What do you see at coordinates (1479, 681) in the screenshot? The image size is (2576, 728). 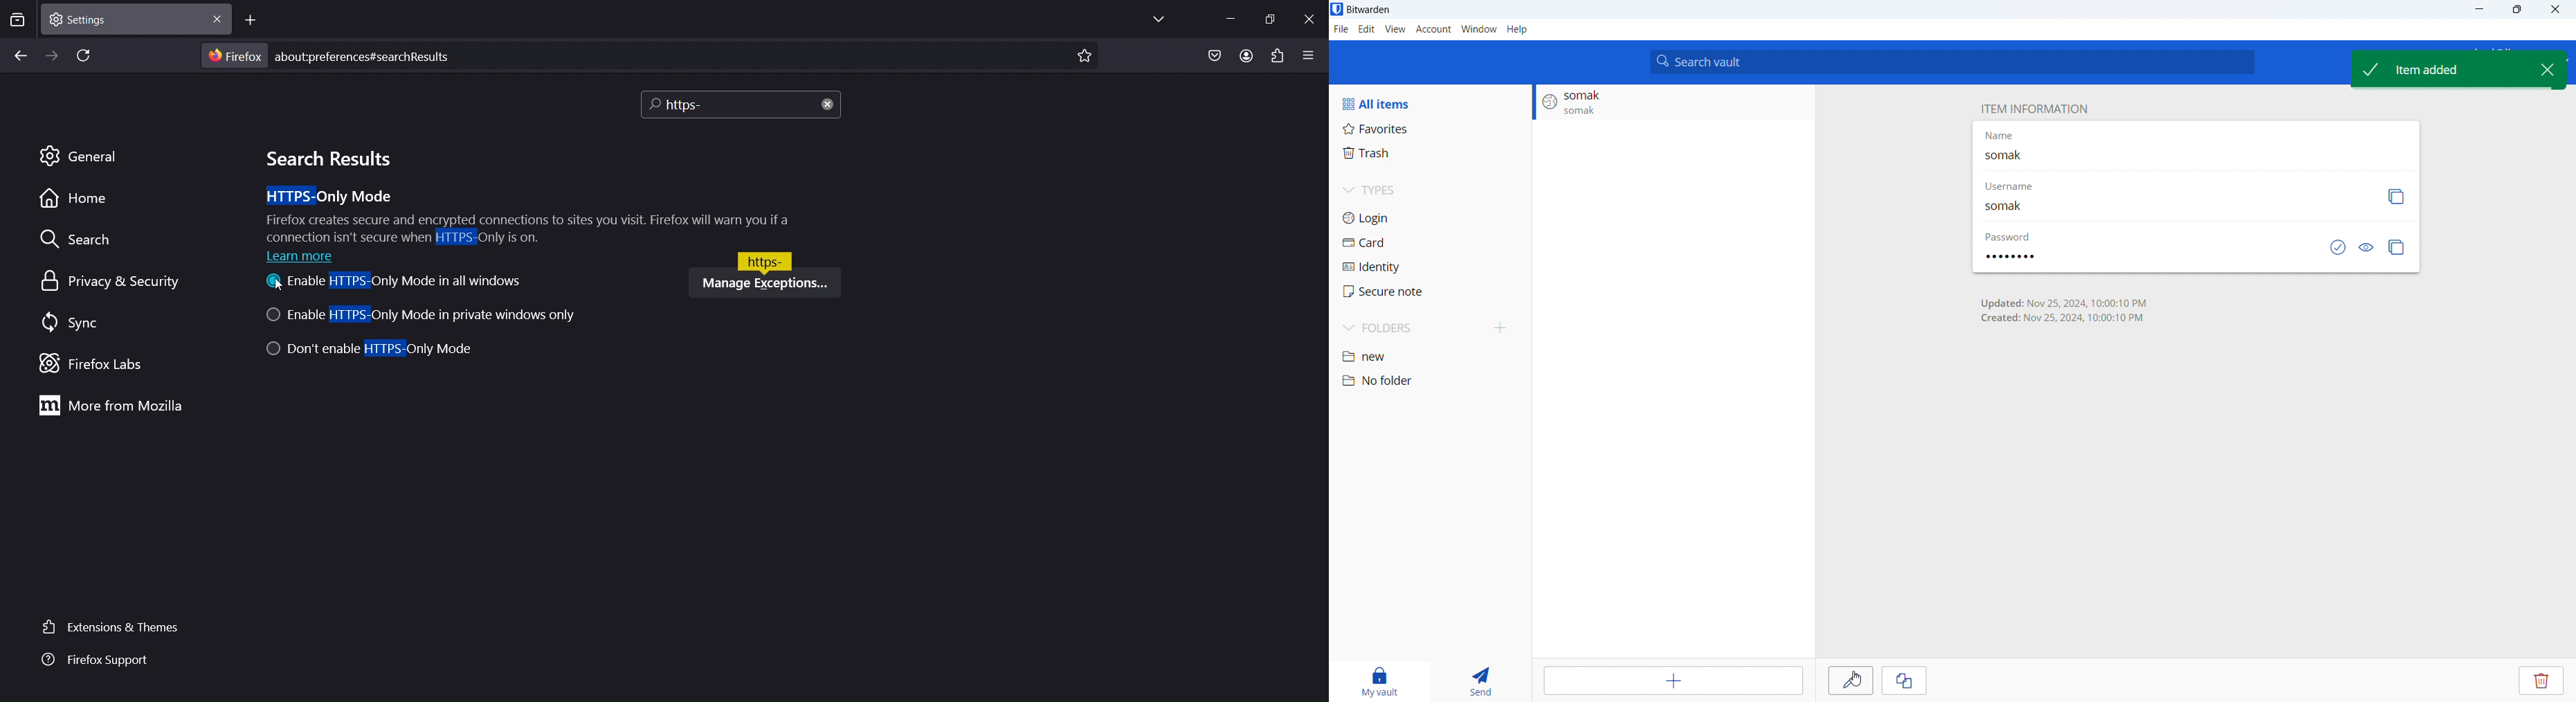 I see `send` at bounding box center [1479, 681].